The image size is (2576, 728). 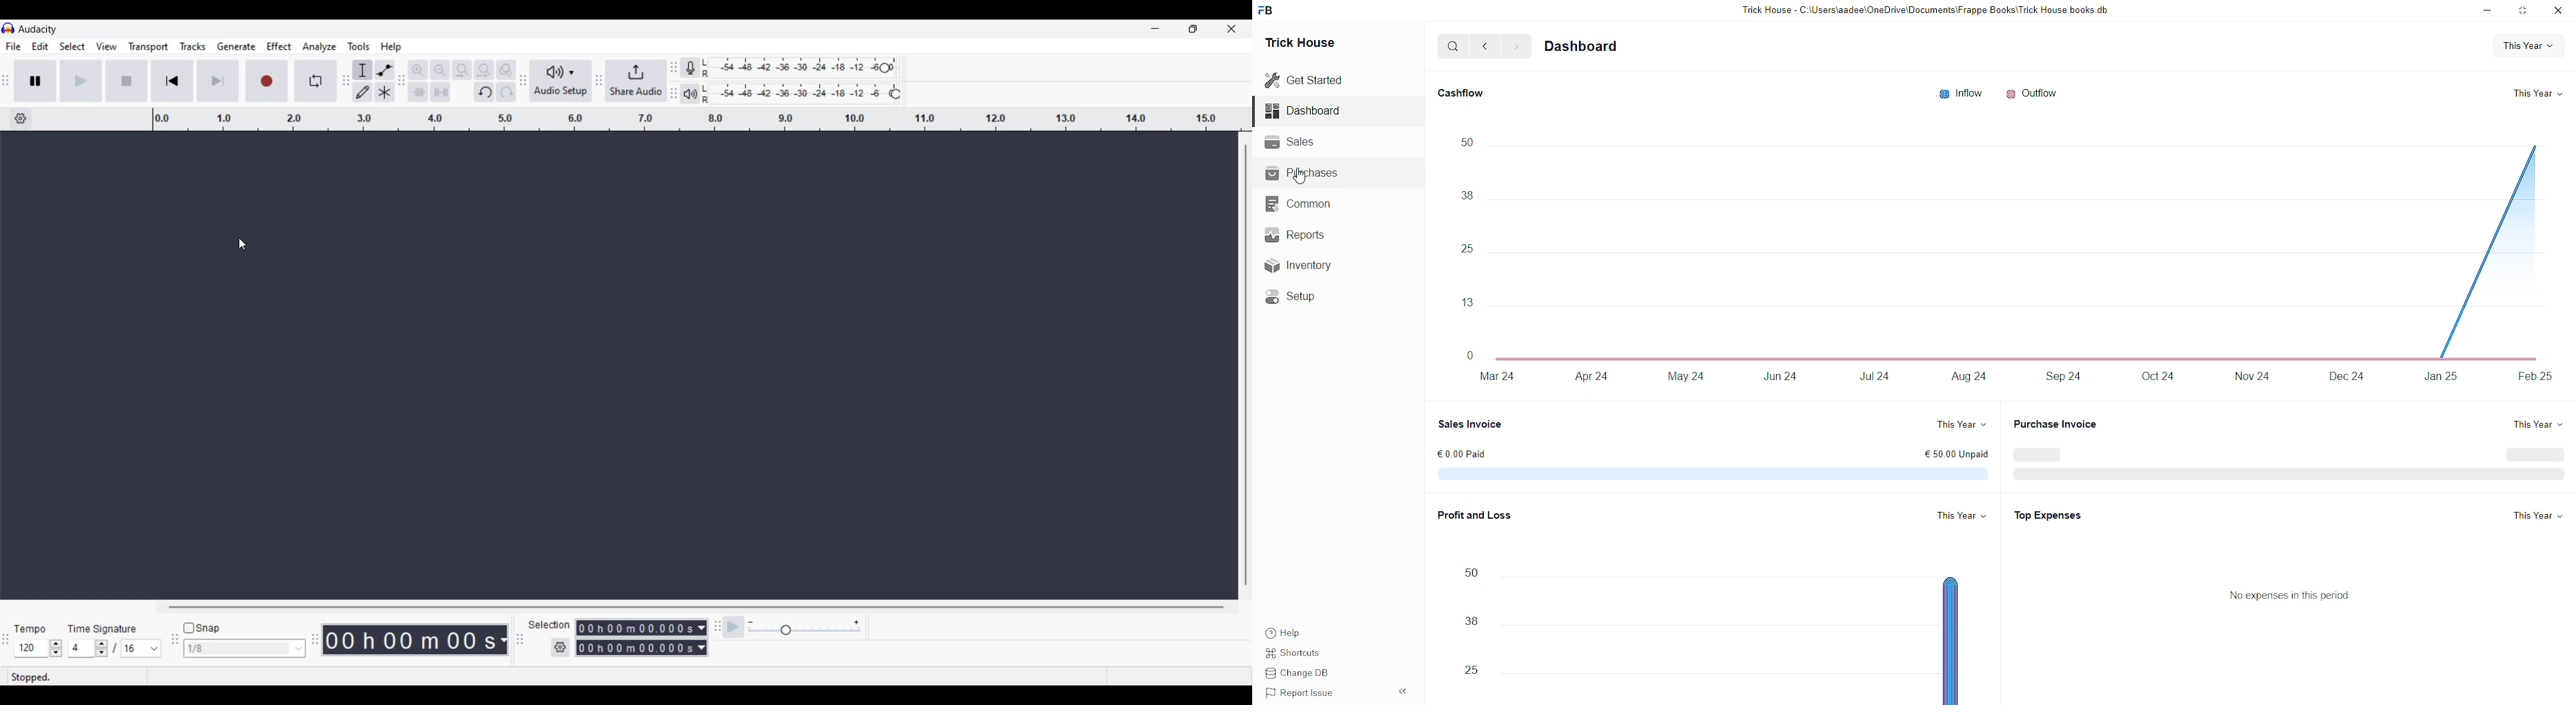 I want to click on This Year , so click(x=1960, y=421).